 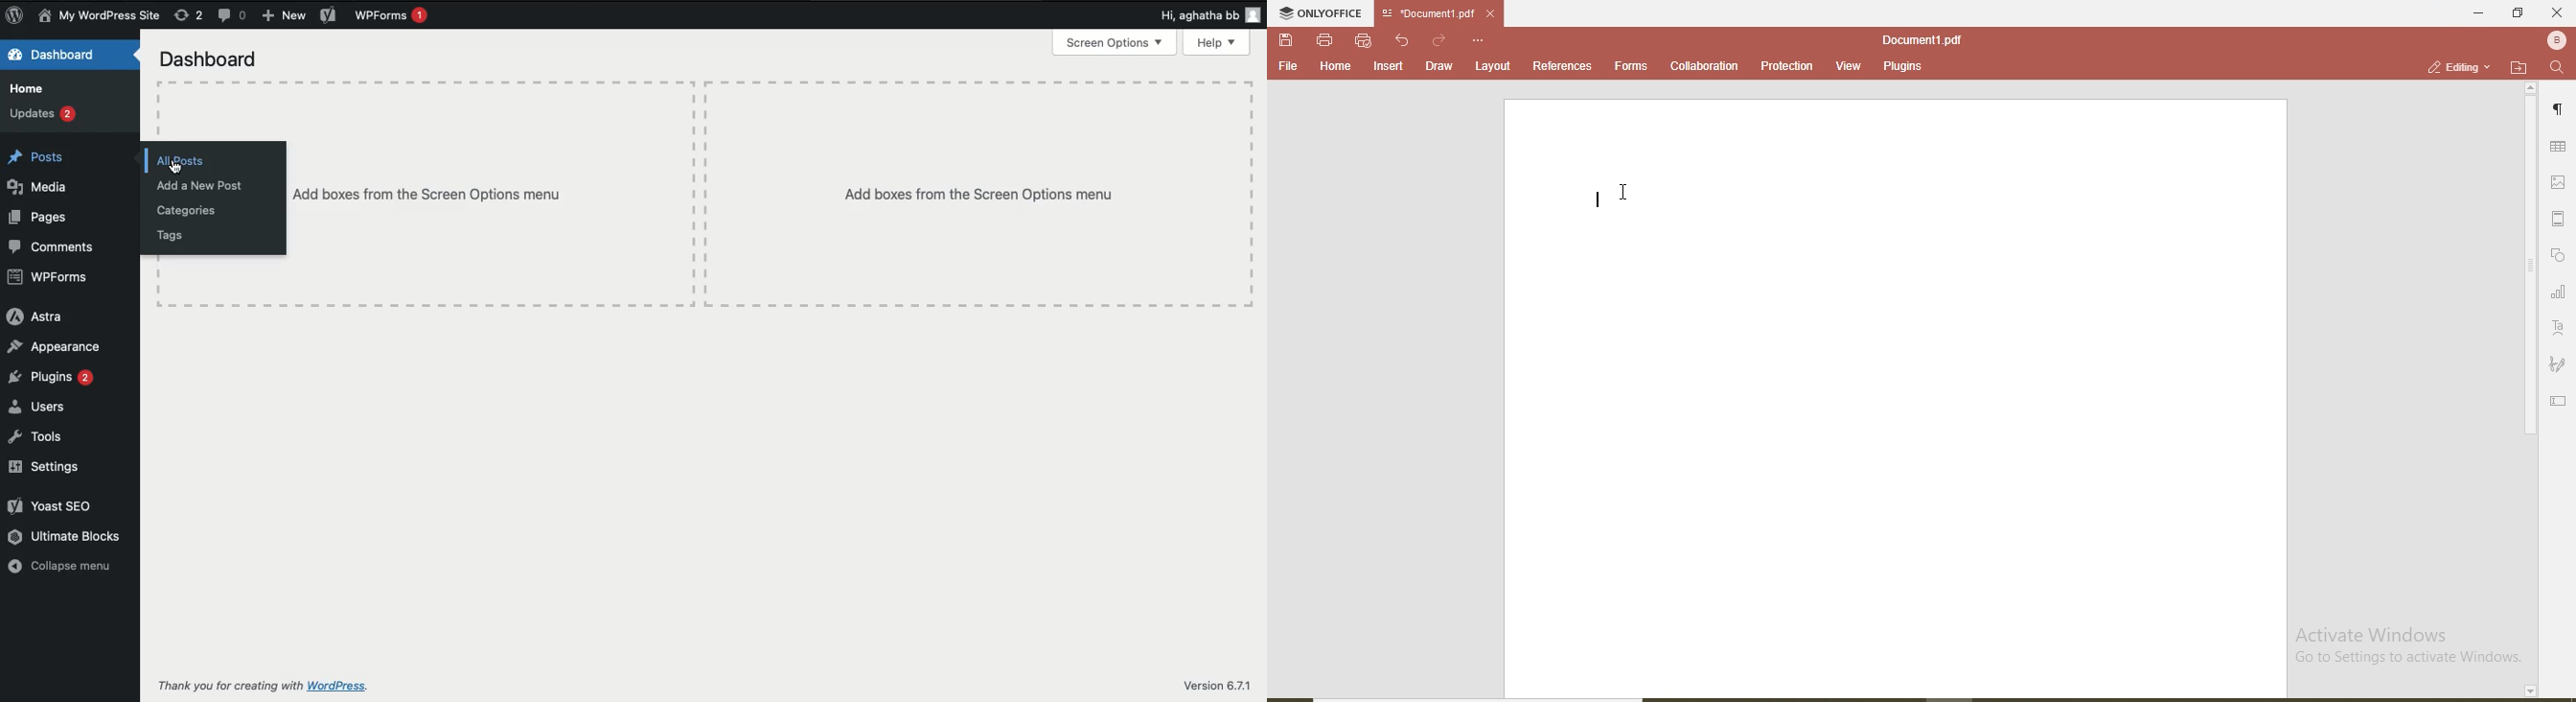 What do you see at coordinates (39, 437) in the screenshot?
I see `Tools` at bounding box center [39, 437].